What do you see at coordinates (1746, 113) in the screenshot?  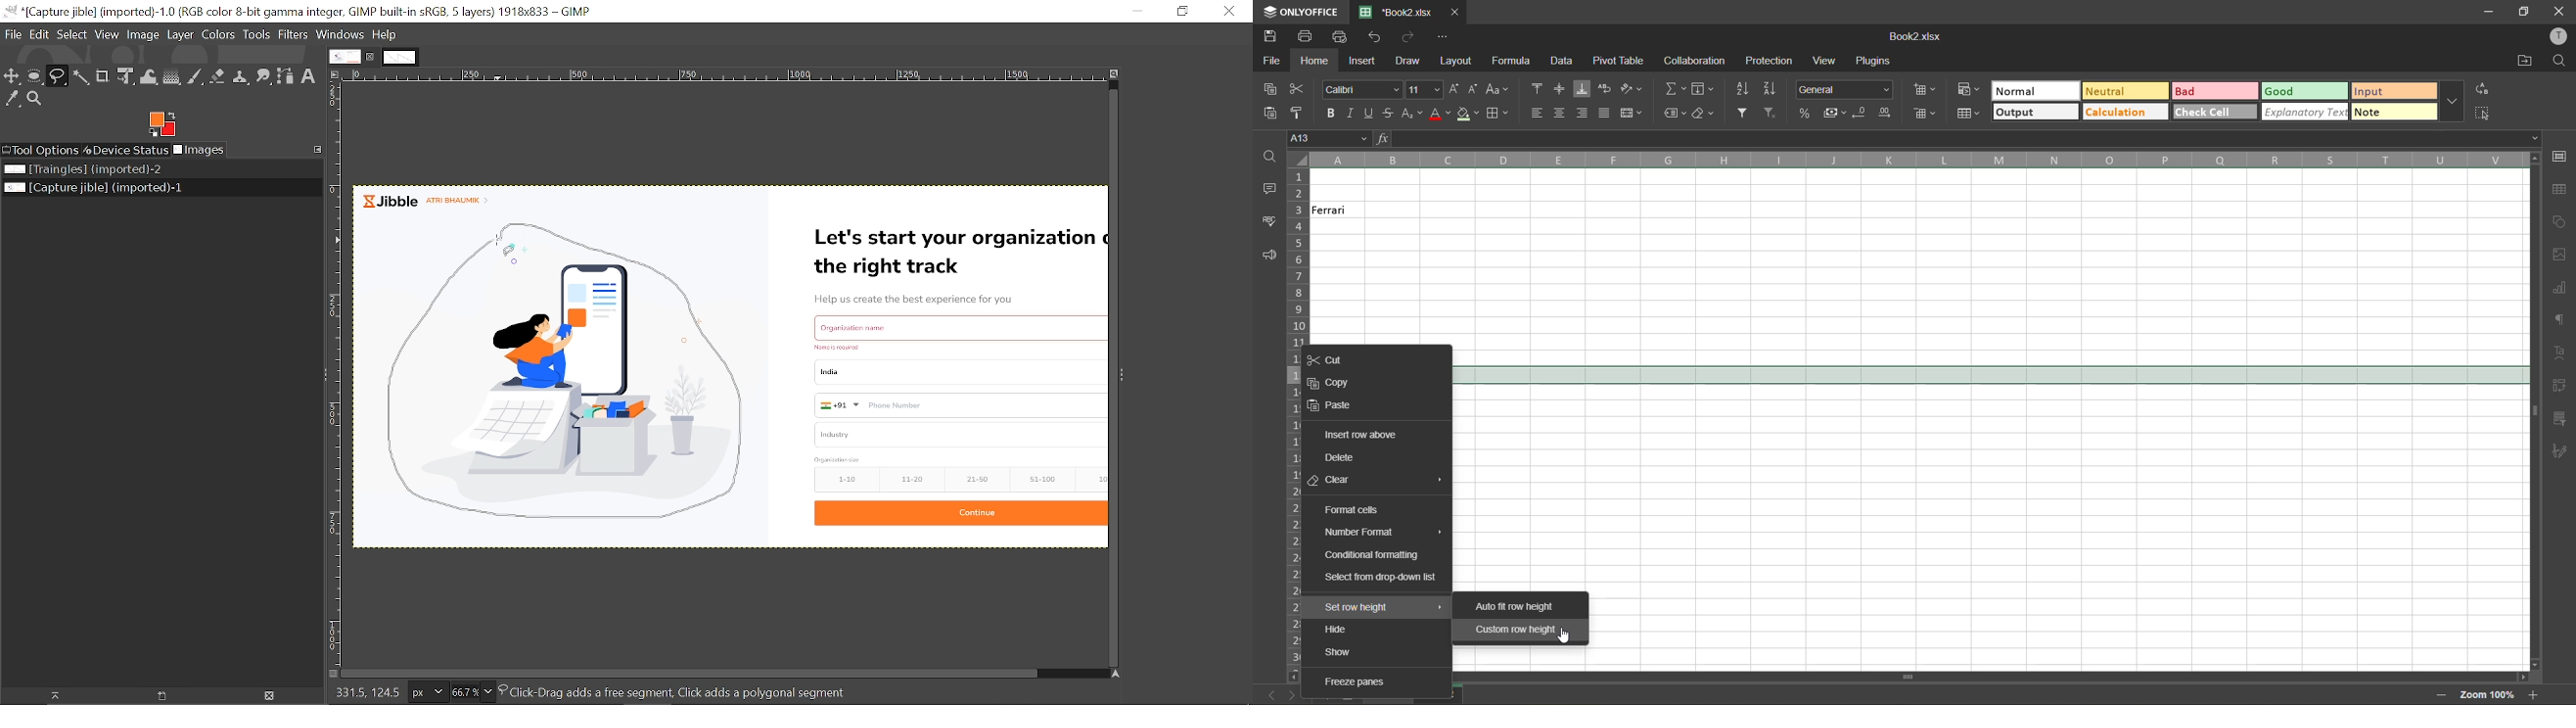 I see `filter` at bounding box center [1746, 113].